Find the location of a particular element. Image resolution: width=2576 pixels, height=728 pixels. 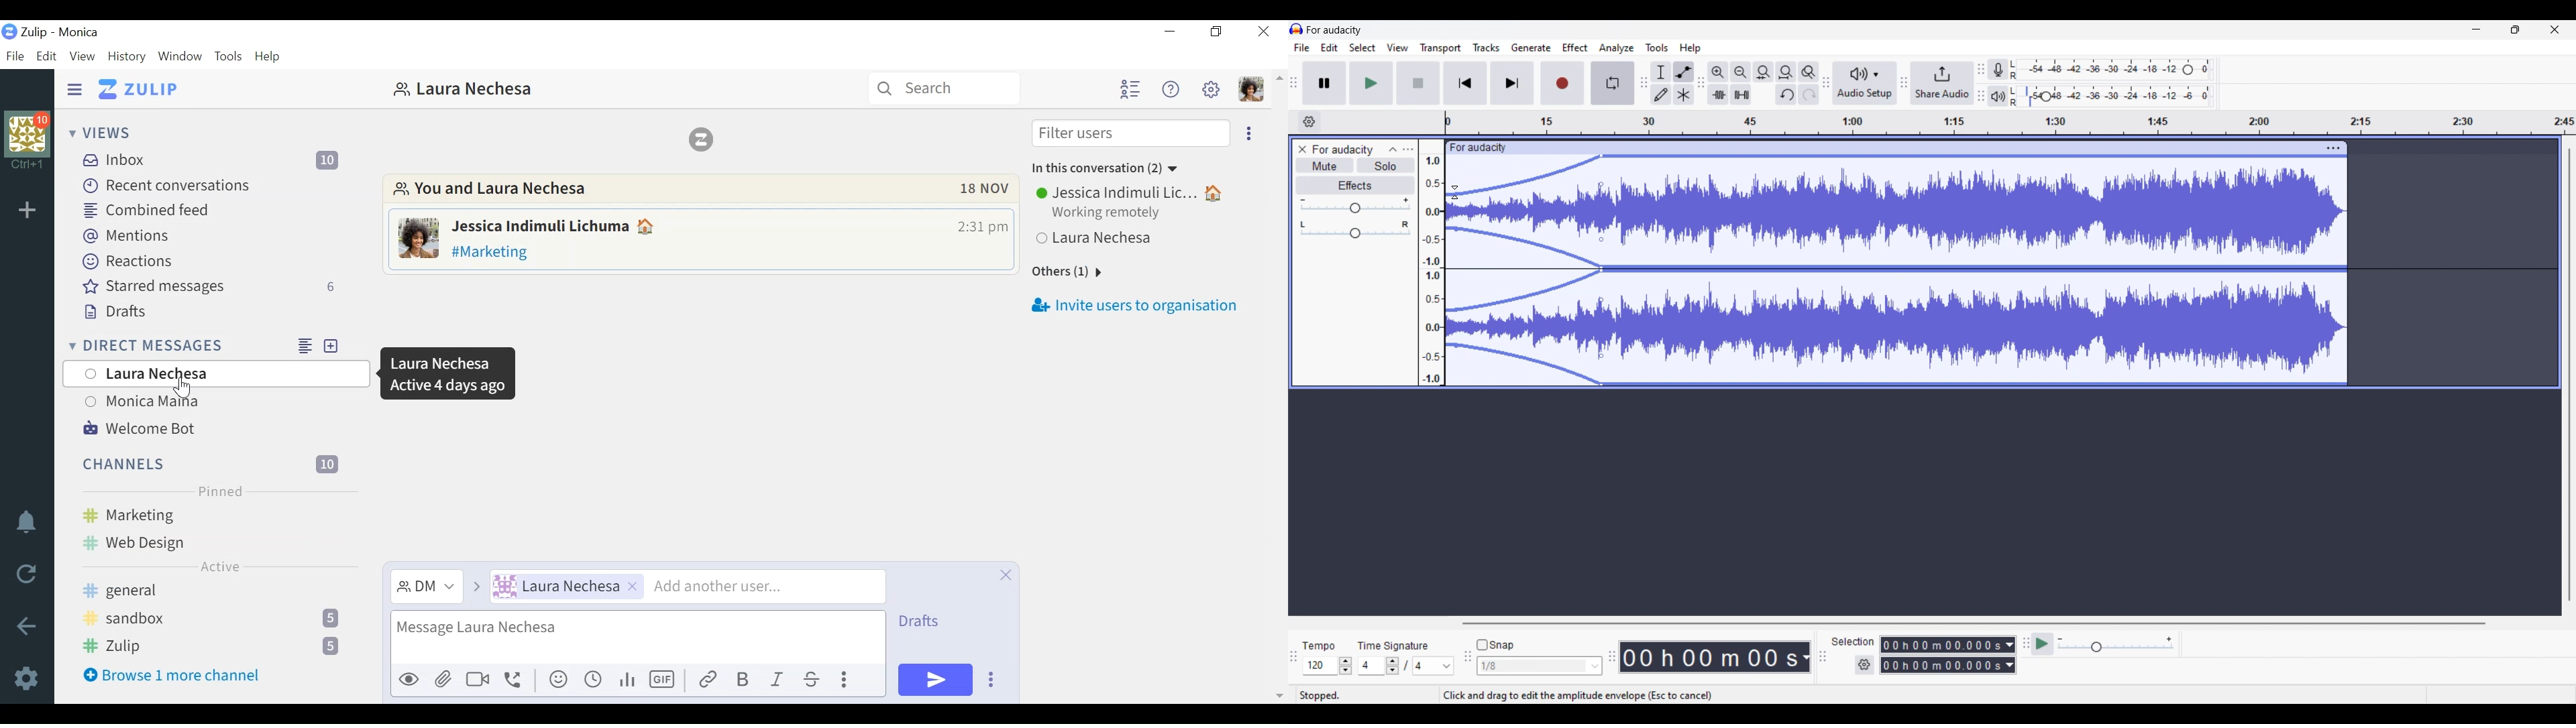

Volume slider is located at coordinates (1356, 206).